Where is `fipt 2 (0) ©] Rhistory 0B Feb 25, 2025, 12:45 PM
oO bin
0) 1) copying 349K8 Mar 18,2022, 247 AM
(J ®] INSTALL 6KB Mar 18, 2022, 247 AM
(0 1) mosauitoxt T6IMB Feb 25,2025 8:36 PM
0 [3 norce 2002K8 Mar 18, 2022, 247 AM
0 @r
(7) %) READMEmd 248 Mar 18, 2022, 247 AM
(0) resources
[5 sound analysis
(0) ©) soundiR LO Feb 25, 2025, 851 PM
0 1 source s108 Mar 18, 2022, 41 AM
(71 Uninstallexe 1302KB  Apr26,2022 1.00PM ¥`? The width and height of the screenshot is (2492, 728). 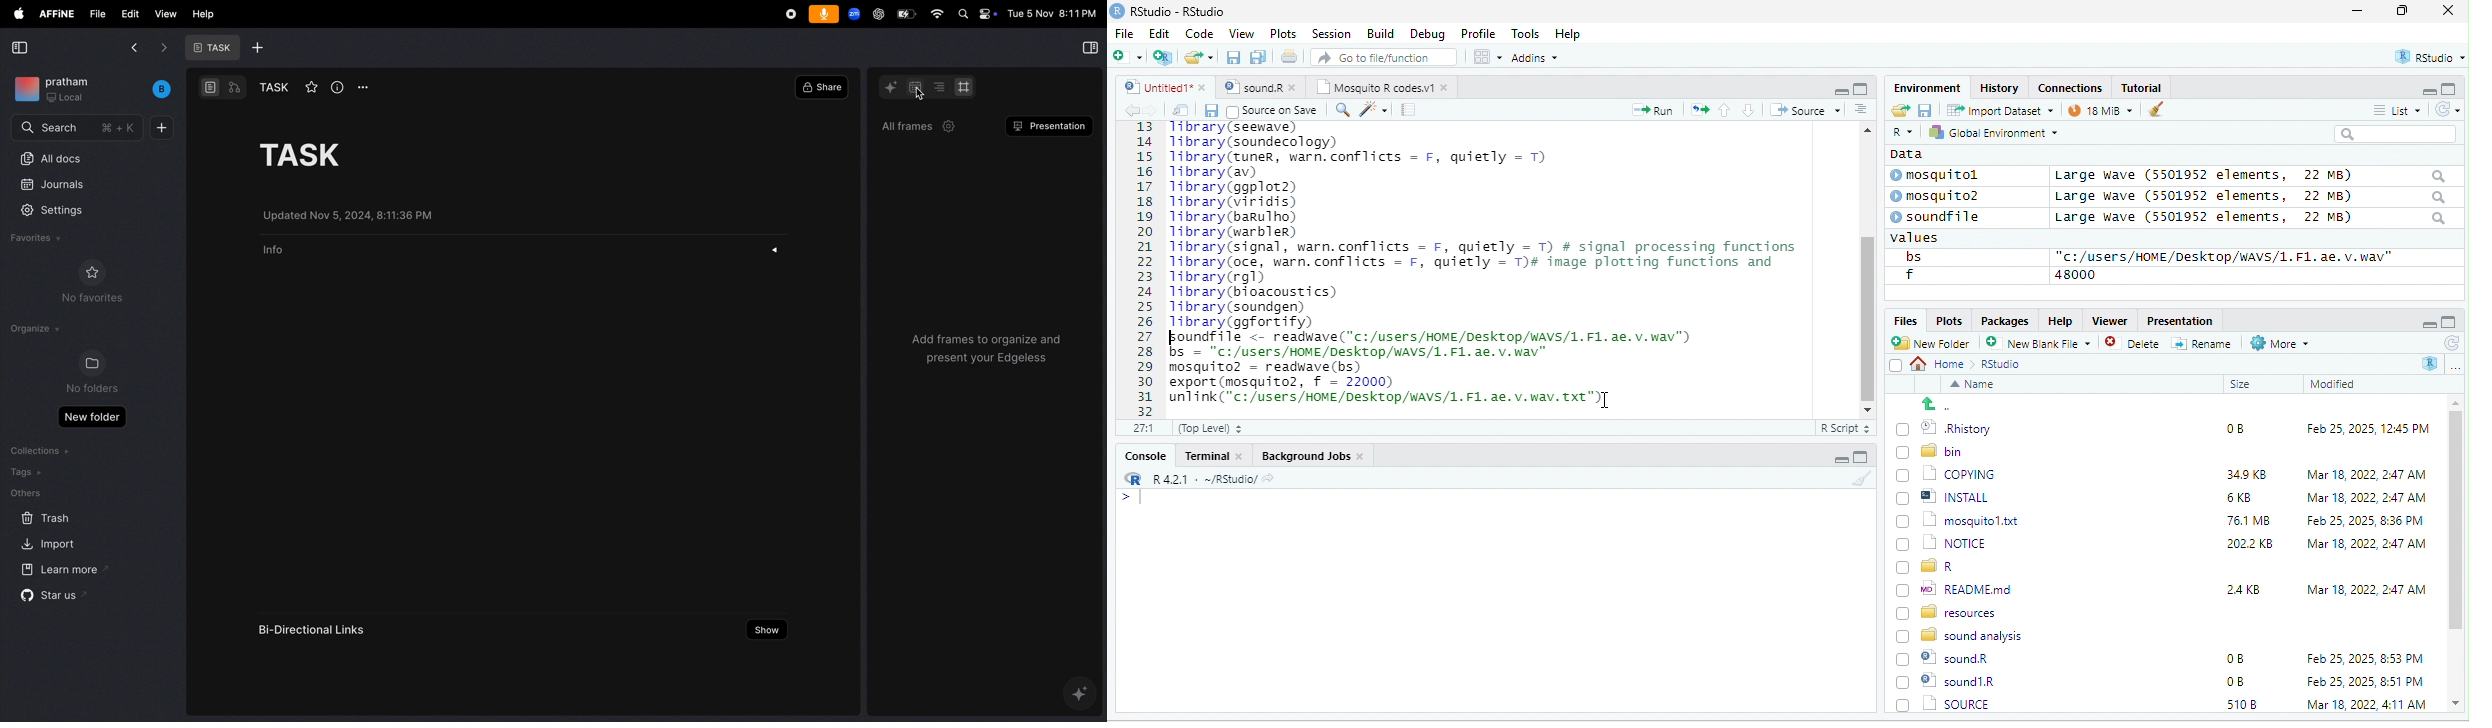
fipt 2 (0) ©] Rhistory 0B Feb 25, 2025, 12:45 PM
oO bin
0) 1) copying 349K8 Mar 18,2022, 247 AM
(J ®] INSTALL 6KB Mar 18, 2022, 247 AM
(0 1) mosauitoxt T6IMB Feb 25,2025 8:36 PM
0 [3 norce 2002K8 Mar 18, 2022, 247 AM
0 @r
(7) %) READMEmd 248 Mar 18, 2022, 247 AM
(0) resources
[5 sound analysis
(0) ©) soundiR LO Feb 25, 2025, 851 PM
0 1 source s108 Mar 18, 2022, 41 AM
(71 Uninstallexe 1302KB  Apr26,2022 1.00PM ¥ is located at coordinates (1501, 262).